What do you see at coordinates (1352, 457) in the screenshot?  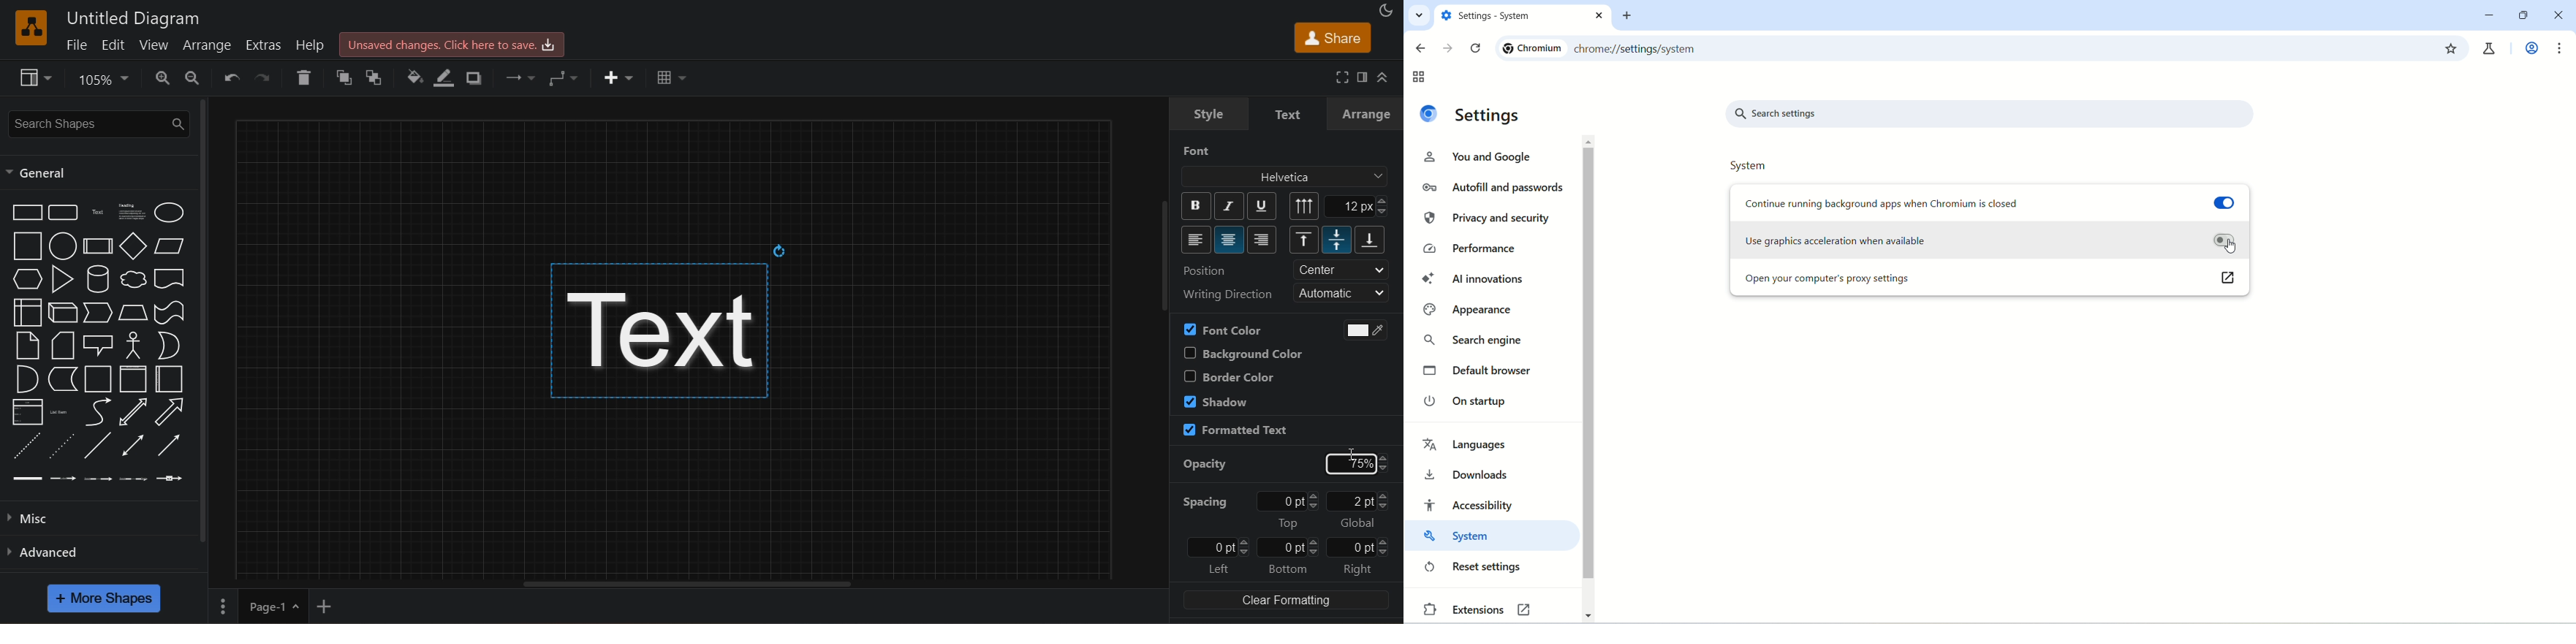 I see `cursor` at bounding box center [1352, 457].